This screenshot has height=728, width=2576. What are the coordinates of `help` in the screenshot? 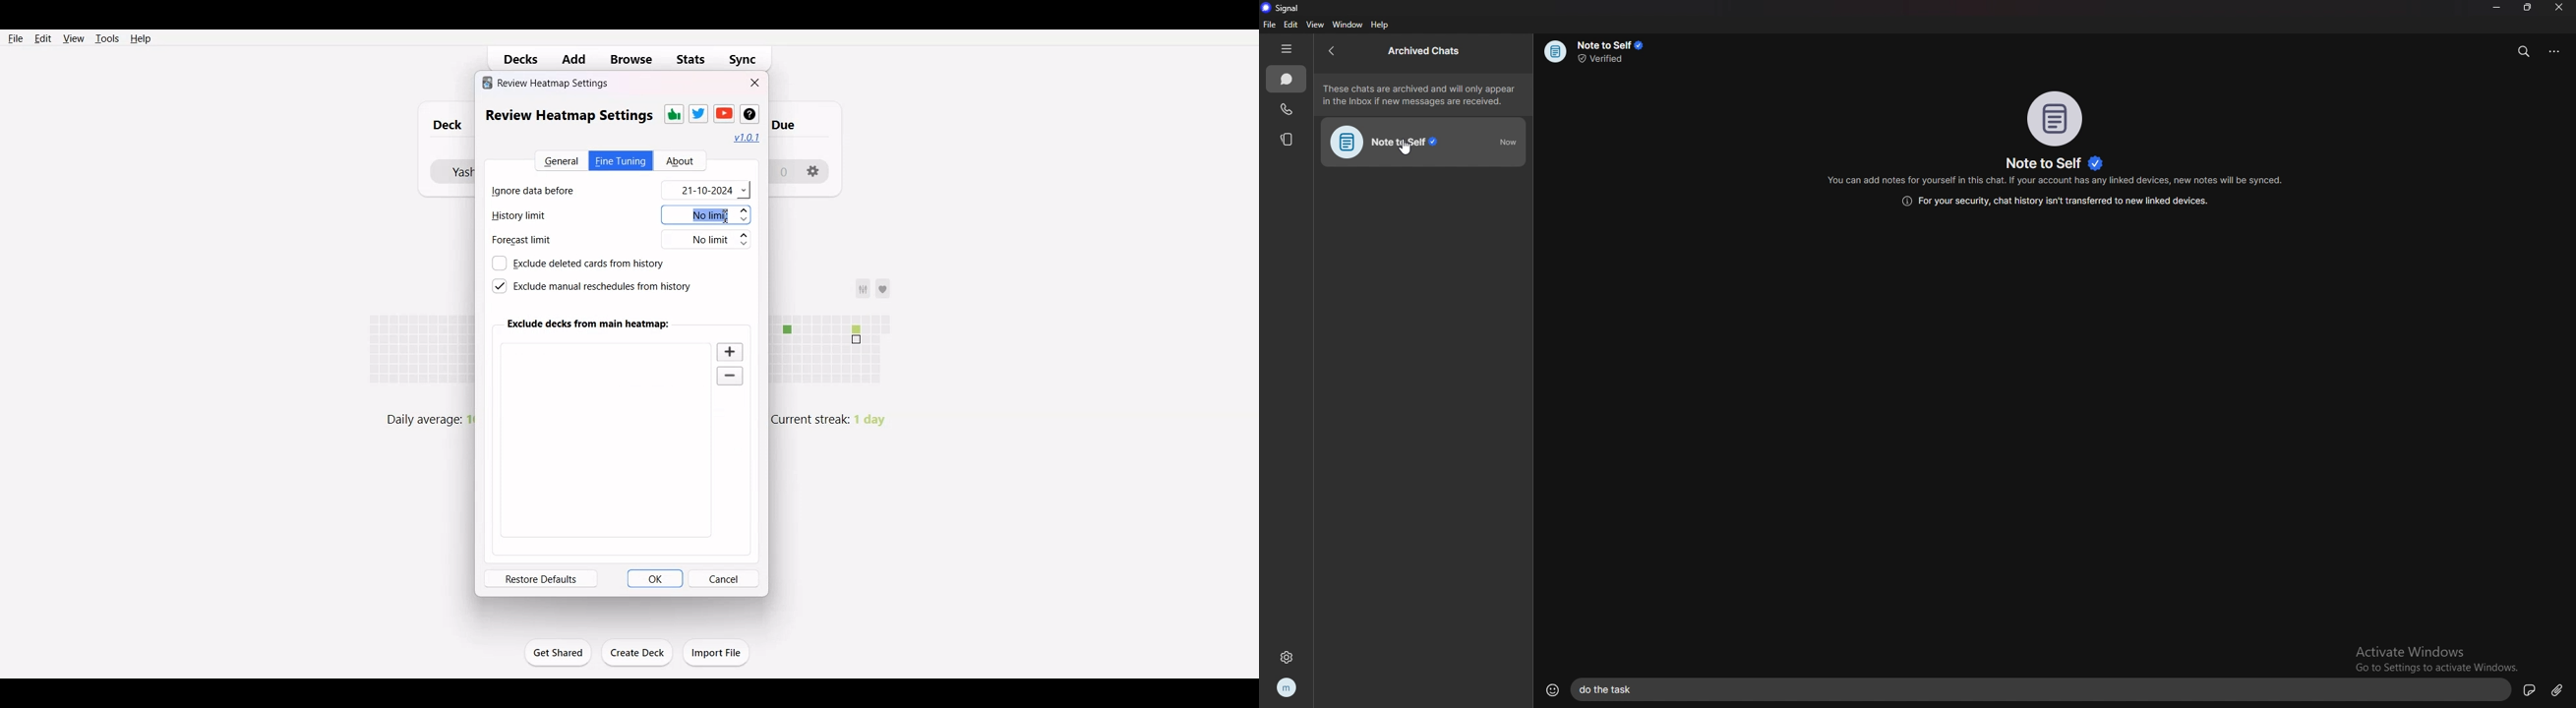 It's located at (1381, 25).